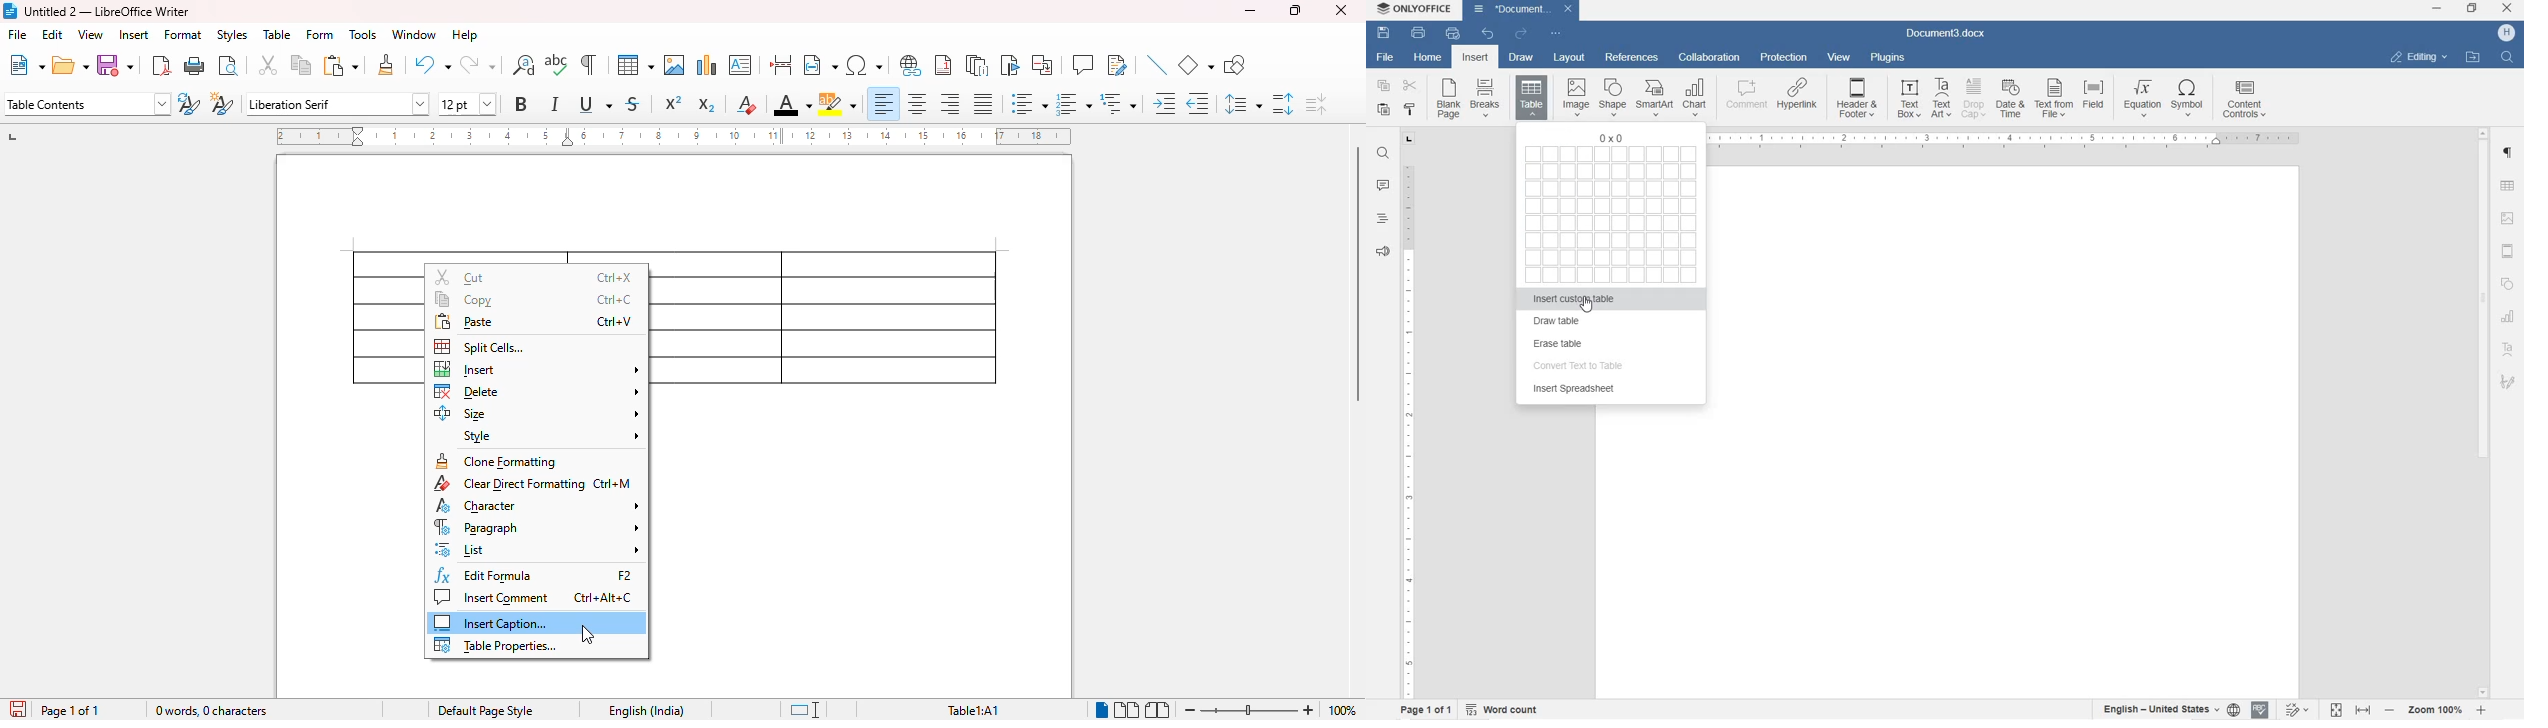  What do you see at coordinates (91, 34) in the screenshot?
I see `view` at bounding box center [91, 34].